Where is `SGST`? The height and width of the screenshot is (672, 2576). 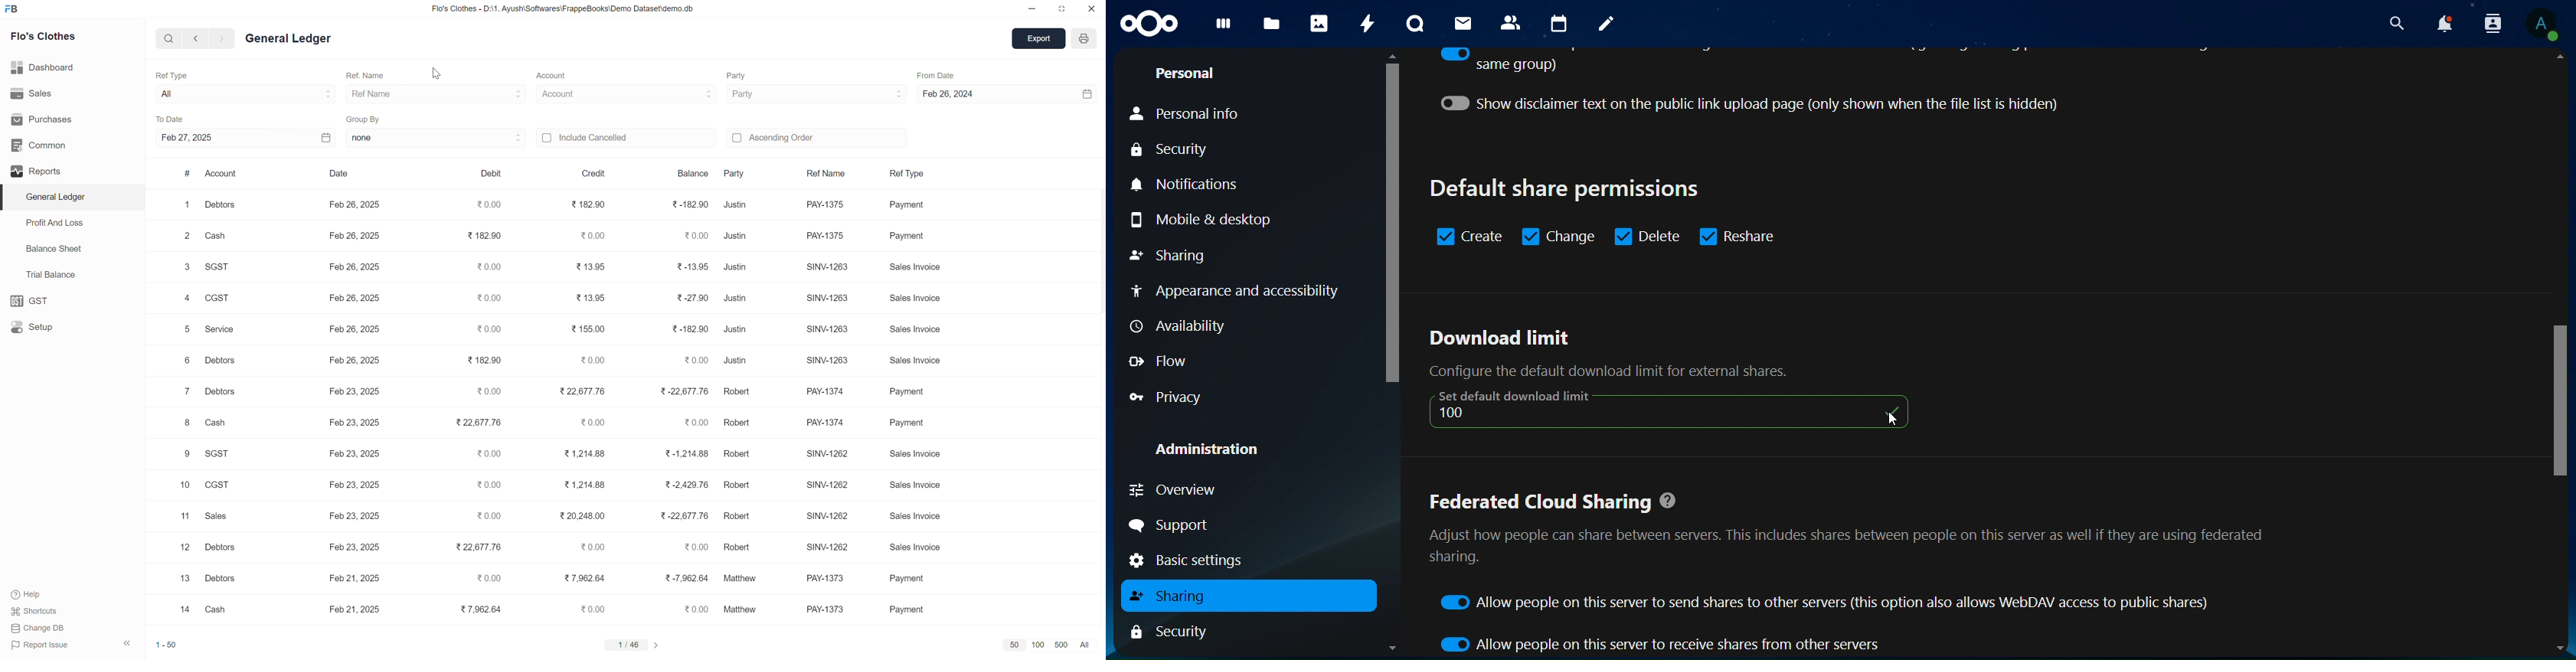 SGST is located at coordinates (218, 454).